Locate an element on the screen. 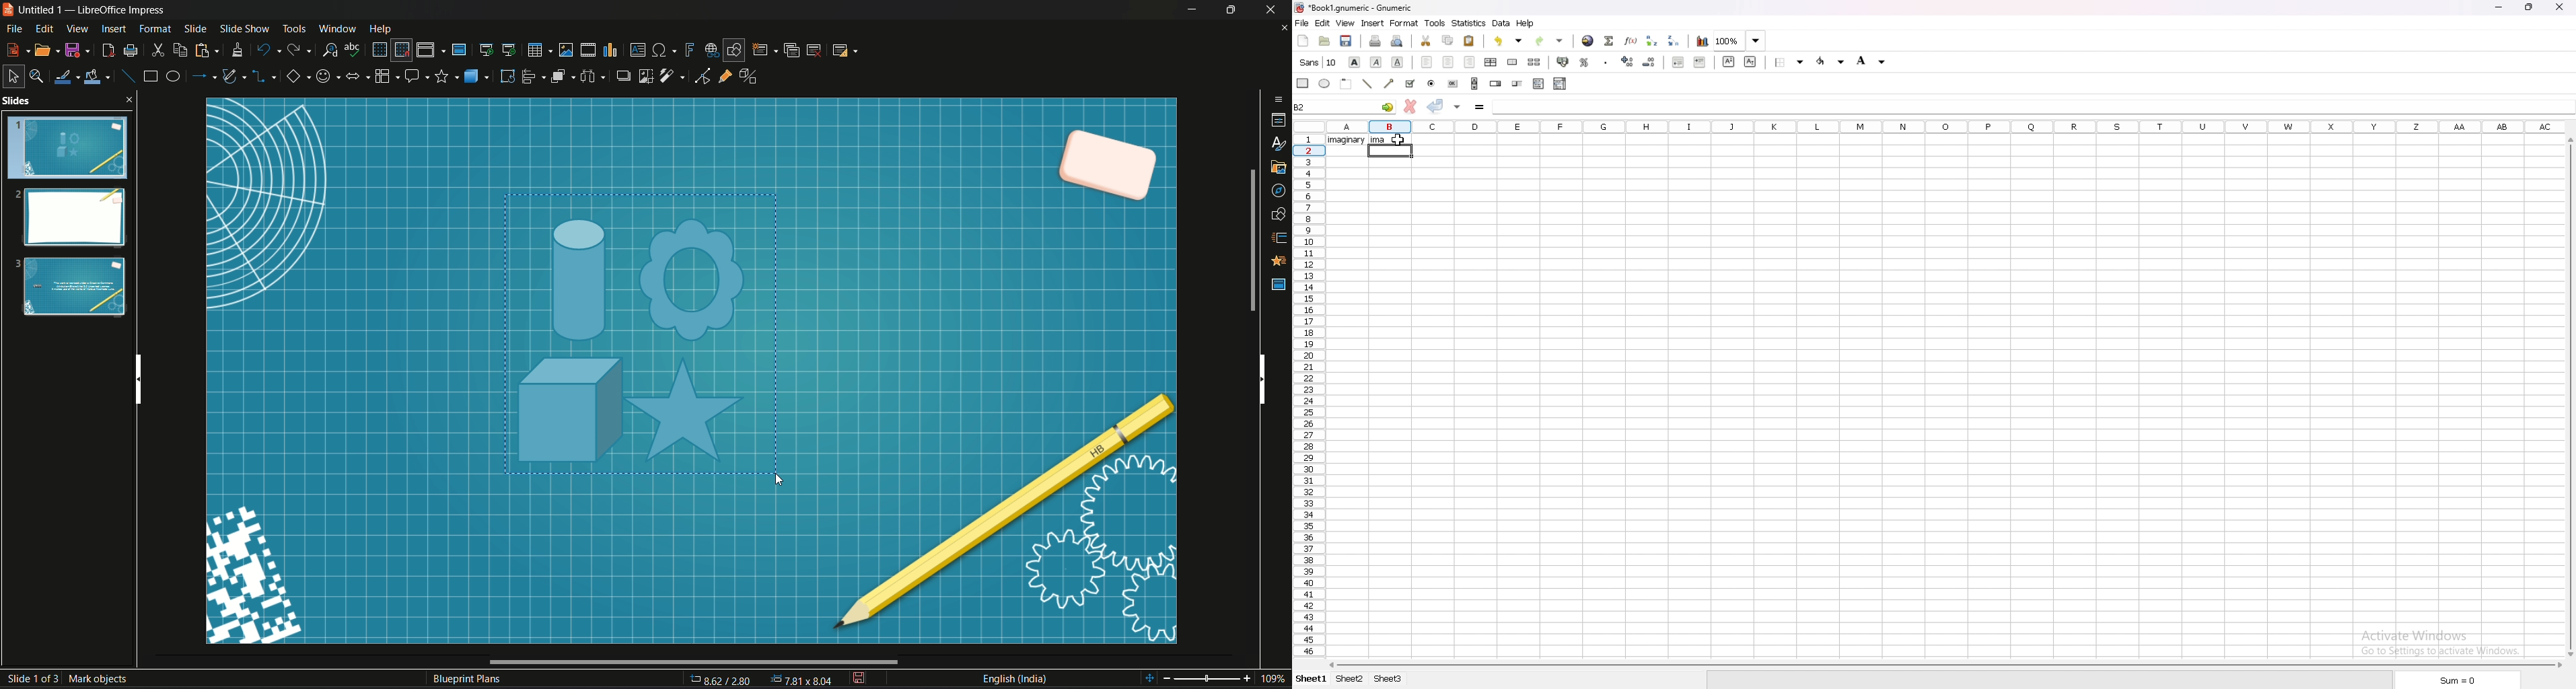 Image resolution: width=2576 pixels, height=700 pixels. navigator is located at coordinates (1279, 192).